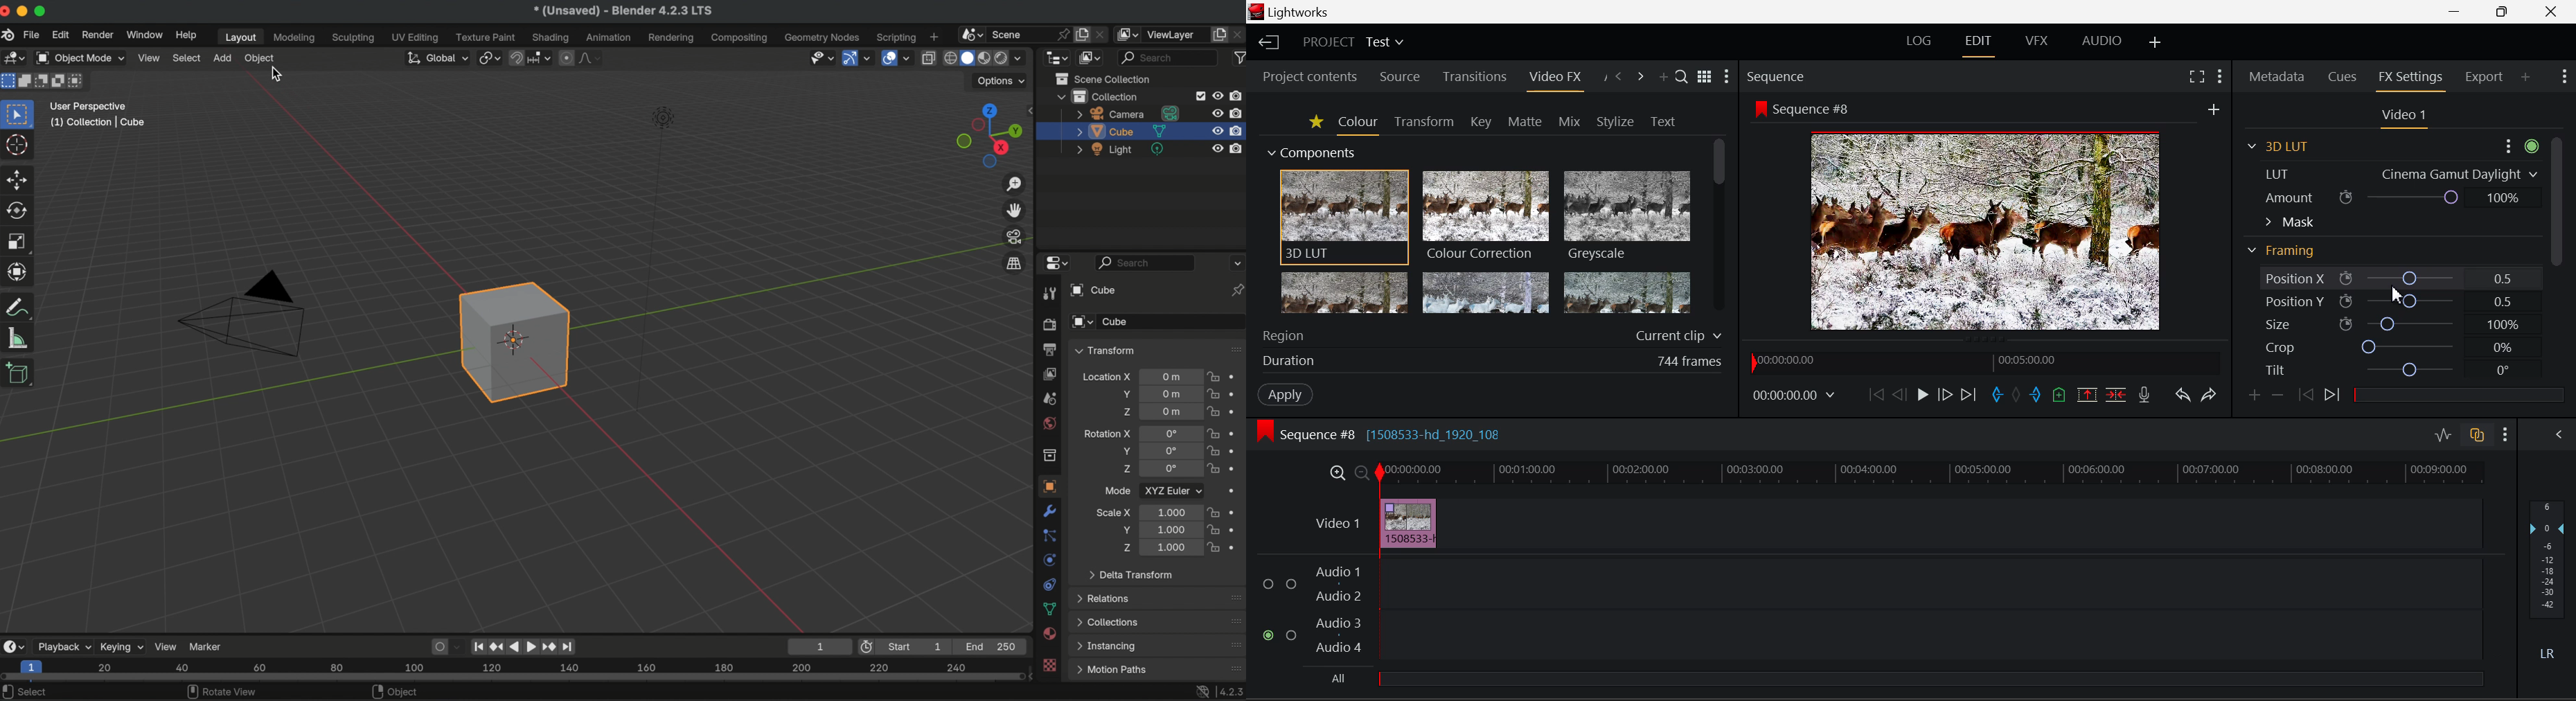 The width and height of the screenshot is (2576, 728). Describe the element at coordinates (1214, 452) in the screenshot. I see `lock rotation` at that location.